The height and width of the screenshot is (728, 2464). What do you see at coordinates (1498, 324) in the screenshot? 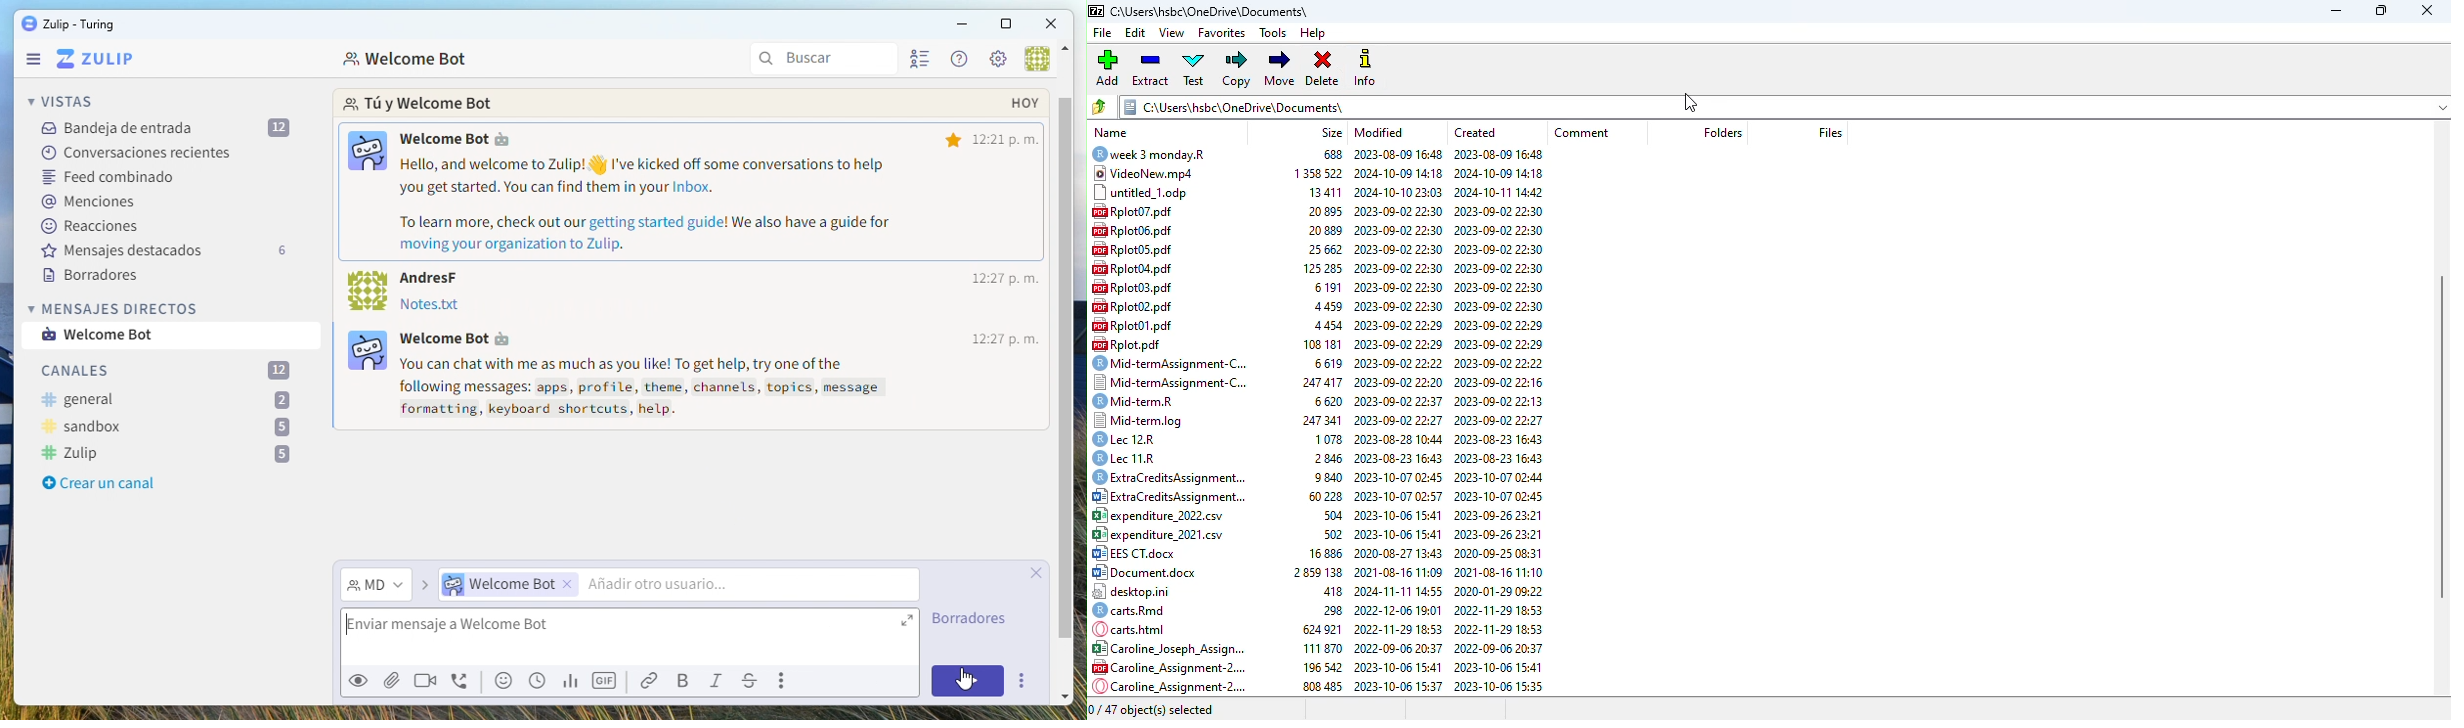
I see `2023-09-02 22:29` at bounding box center [1498, 324].